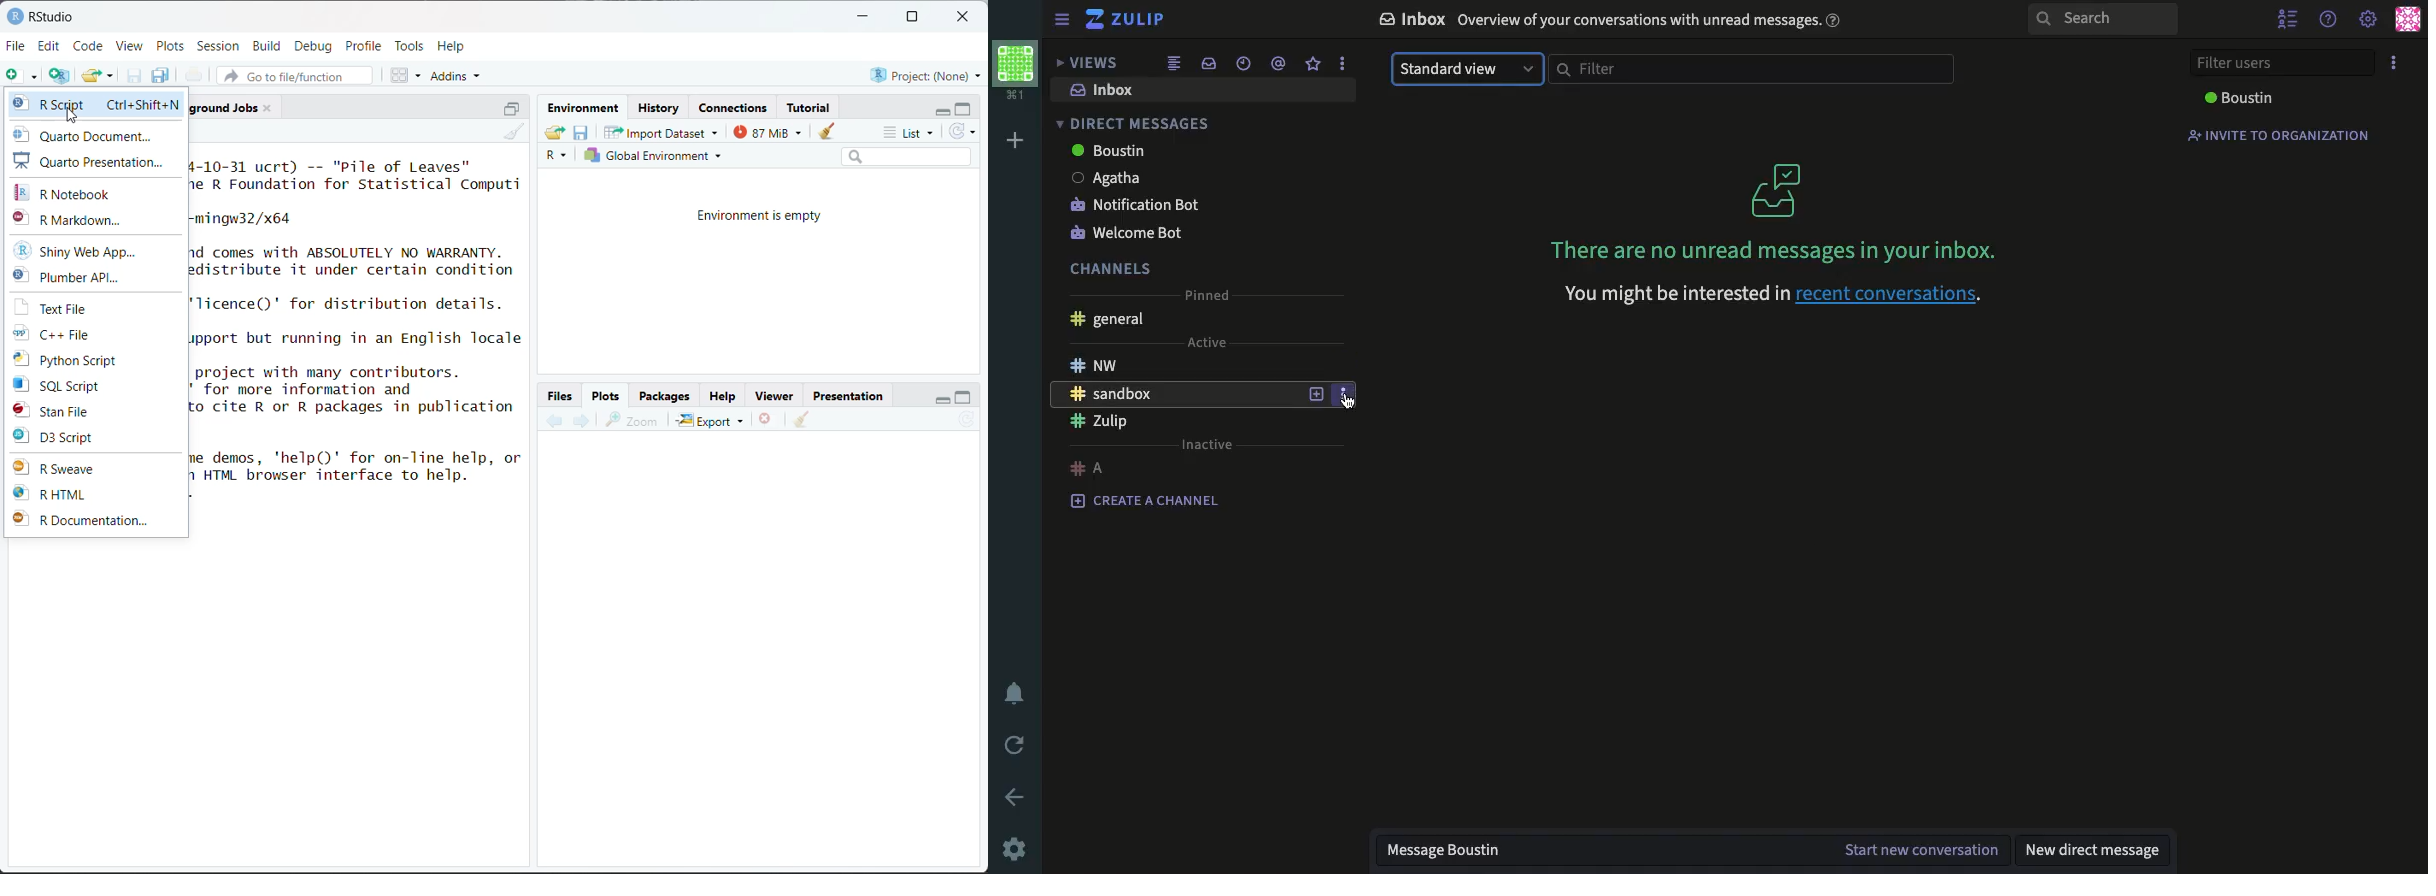  Describe the element at coordinates (849, 397) in the screenshot. I see `Presentation` at that location.